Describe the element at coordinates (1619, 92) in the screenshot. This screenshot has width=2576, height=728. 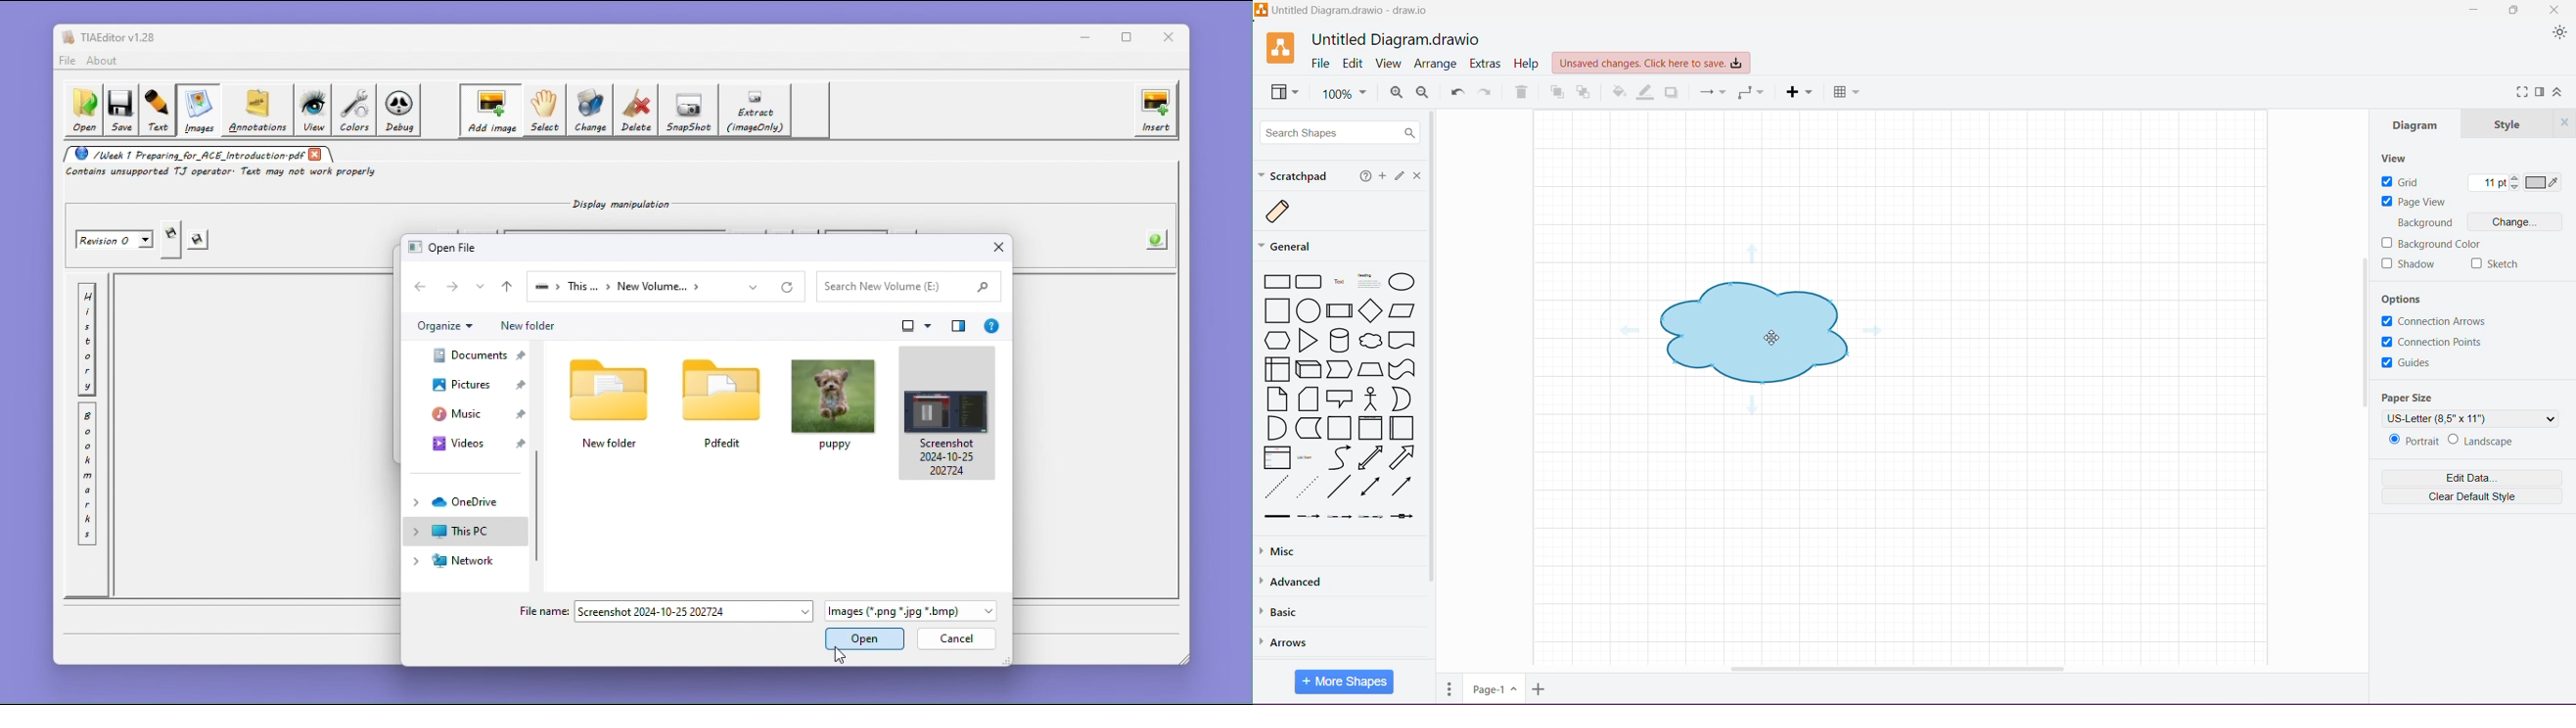
I see `Fill Color` at that location.